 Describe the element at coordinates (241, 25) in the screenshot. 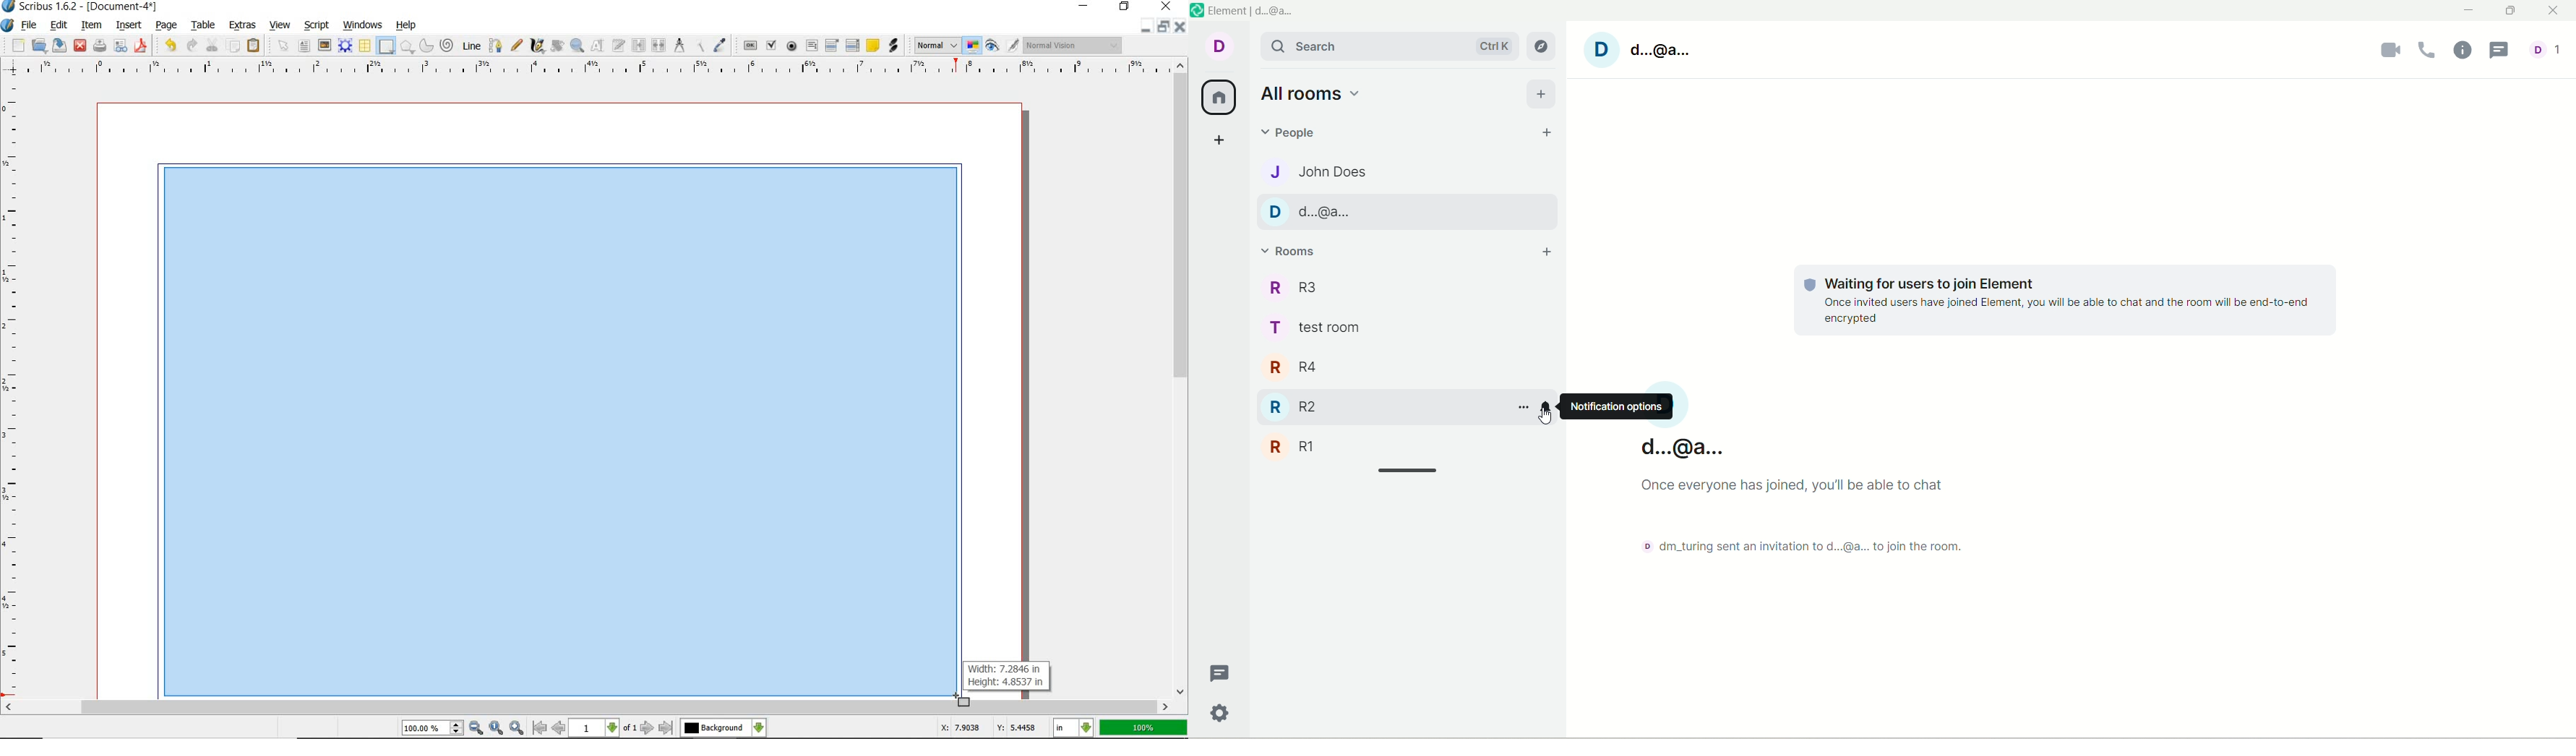

I see `extras` at that location.